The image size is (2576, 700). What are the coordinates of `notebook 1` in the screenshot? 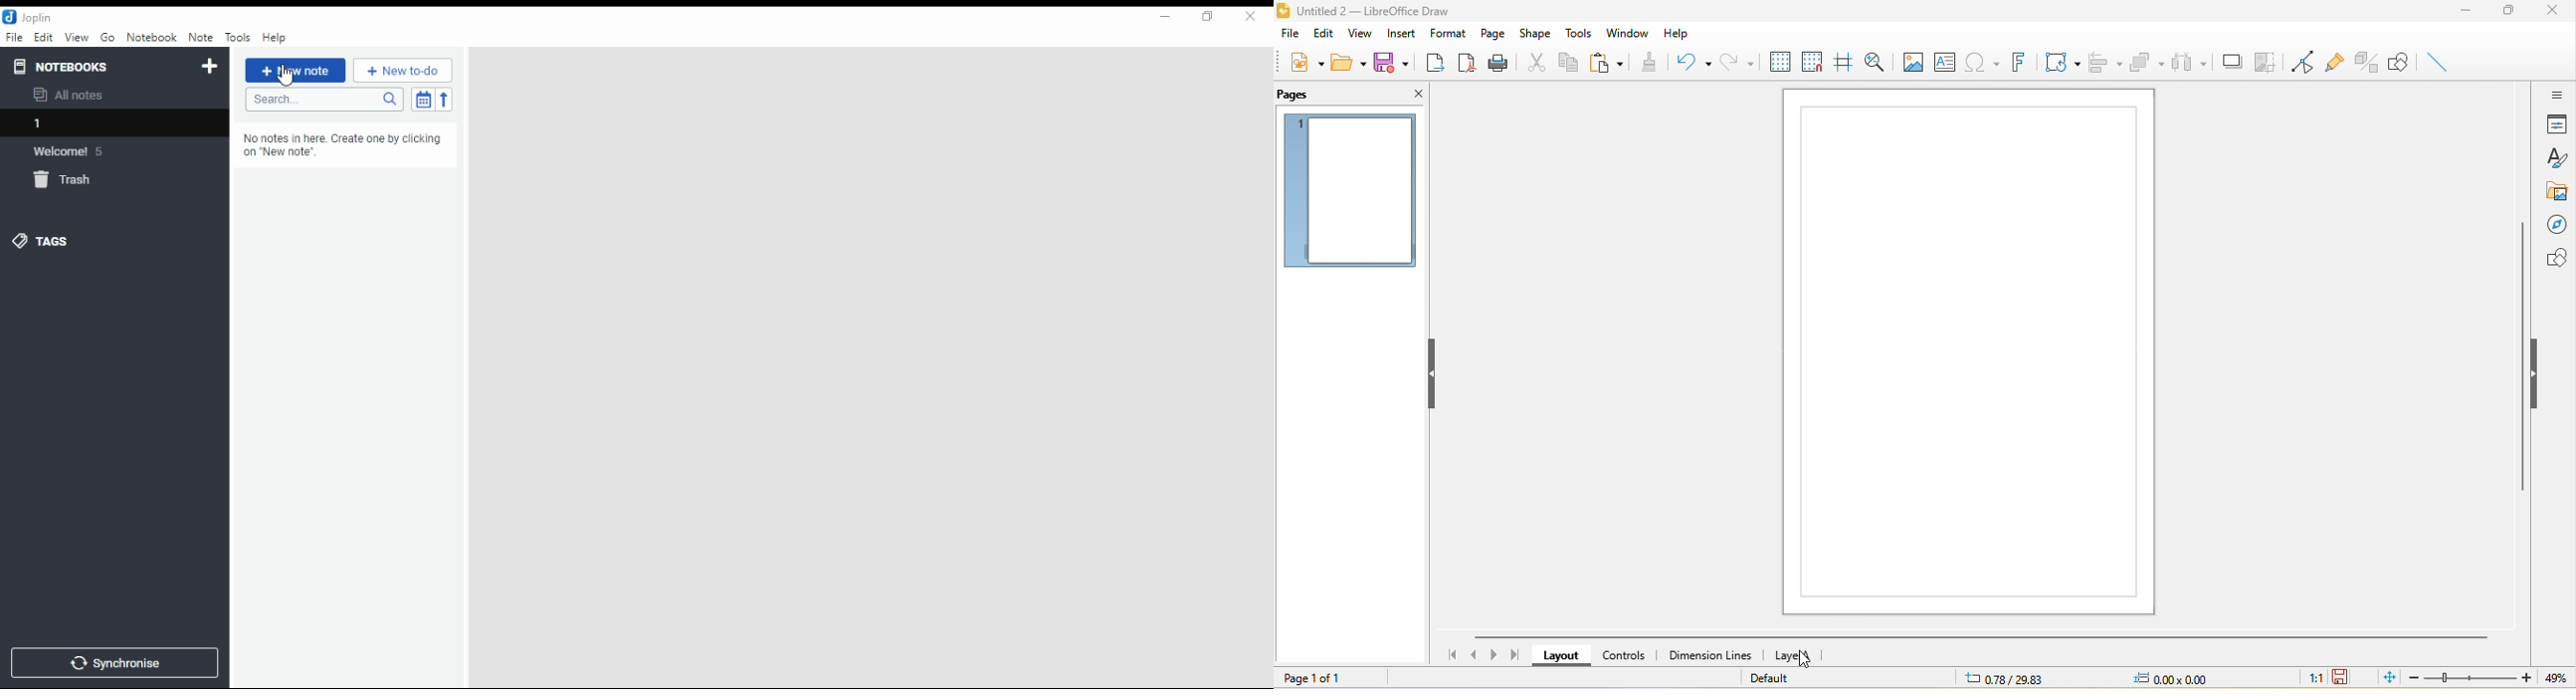 It's located at (84, 122).